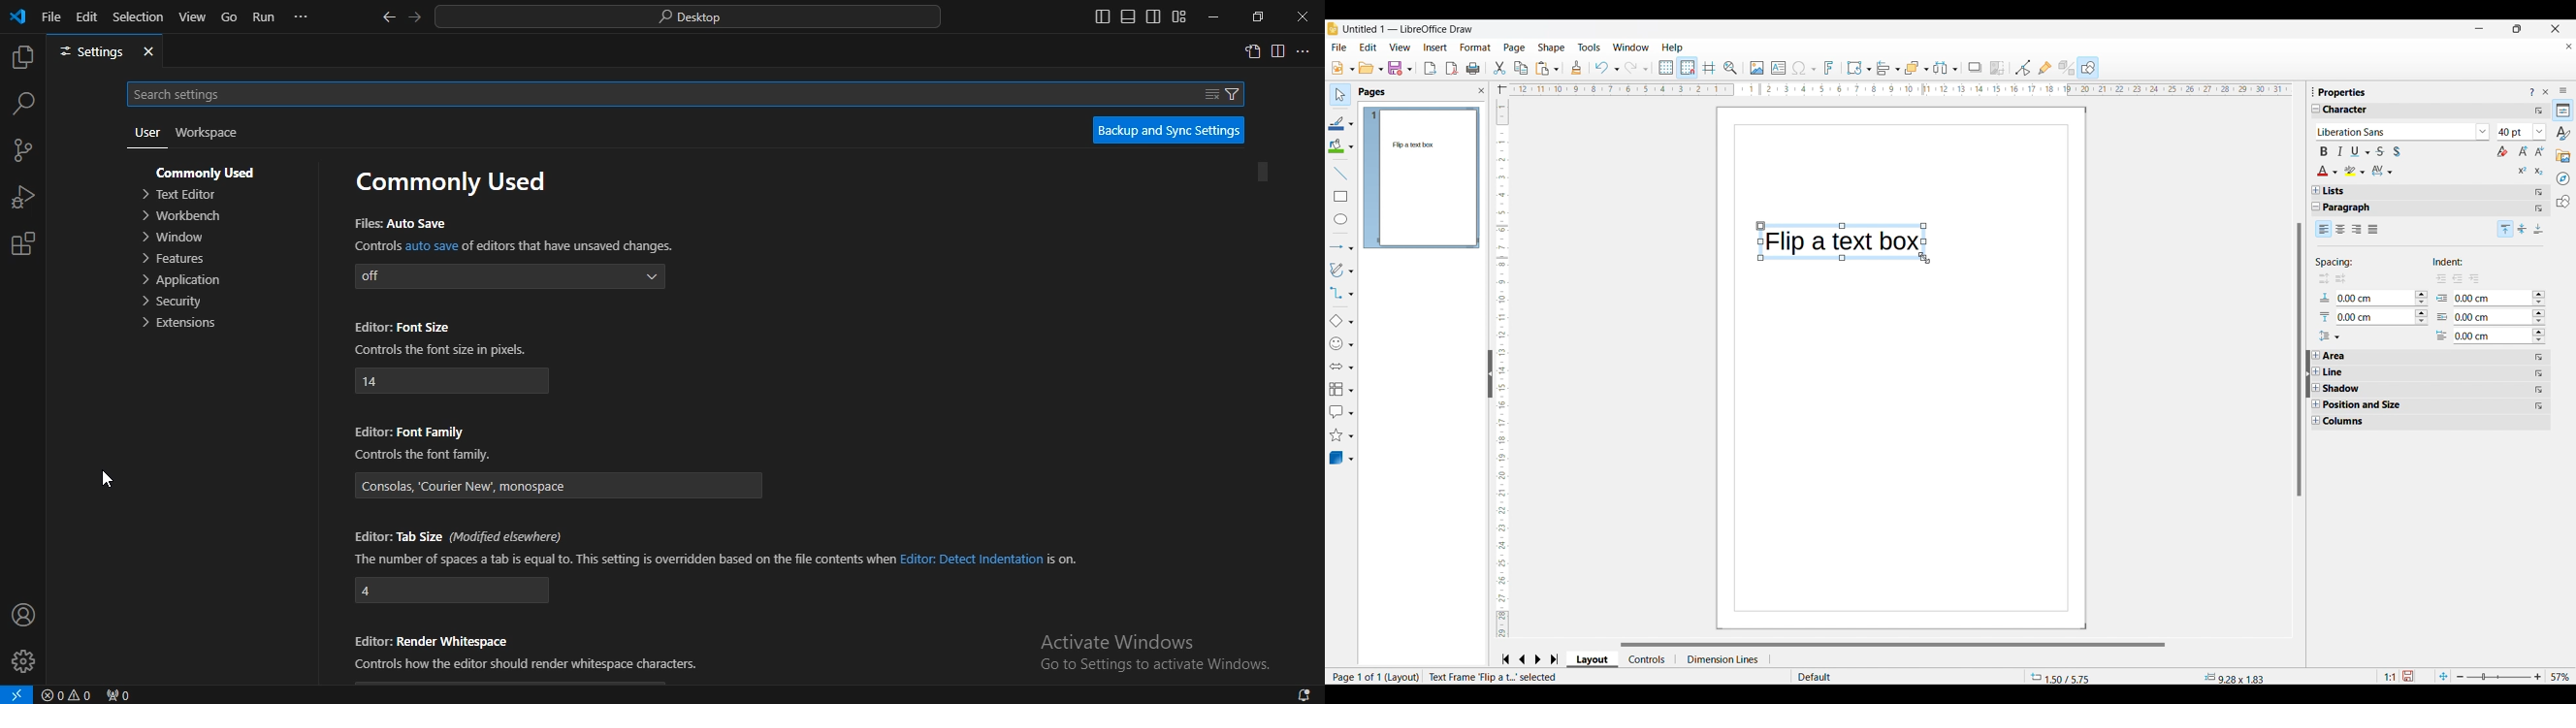  What do you see at coordinates (86, 18) in the screenshot?
I see `edit` at bounding box center [86, 18].